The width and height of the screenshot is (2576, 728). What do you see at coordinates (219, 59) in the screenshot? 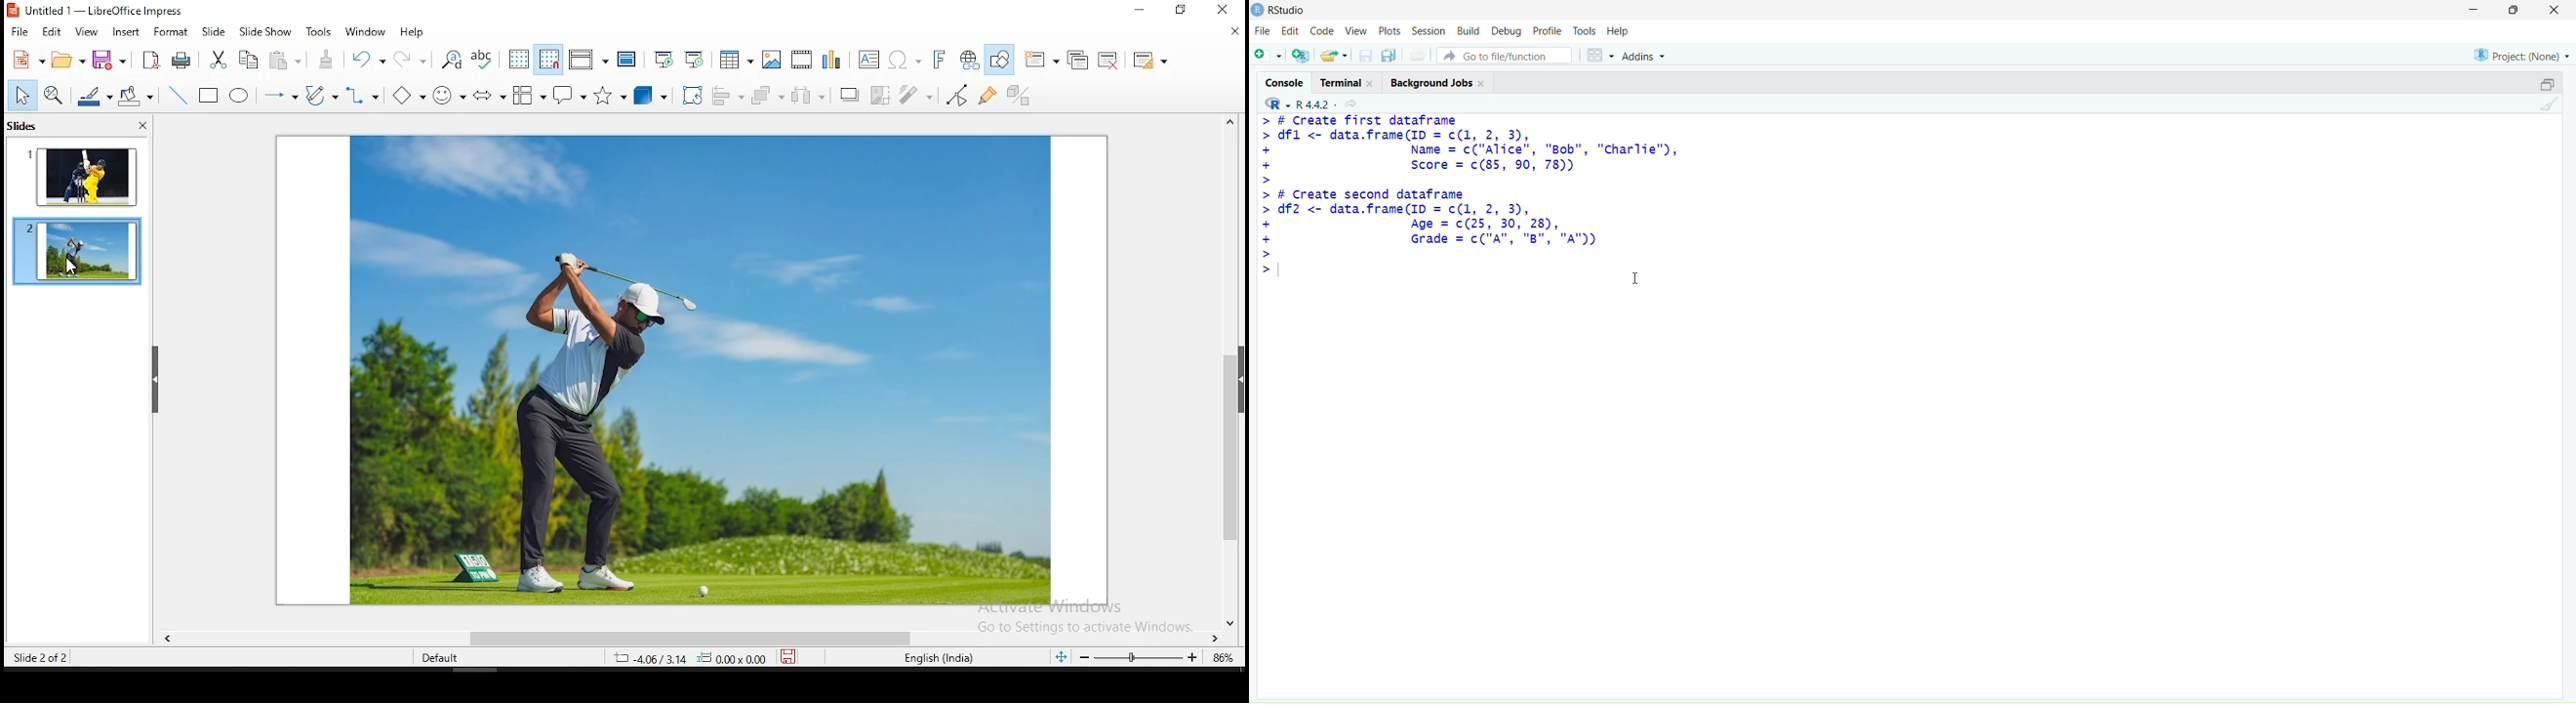
I see `cut` at bounding box center [219, 59].